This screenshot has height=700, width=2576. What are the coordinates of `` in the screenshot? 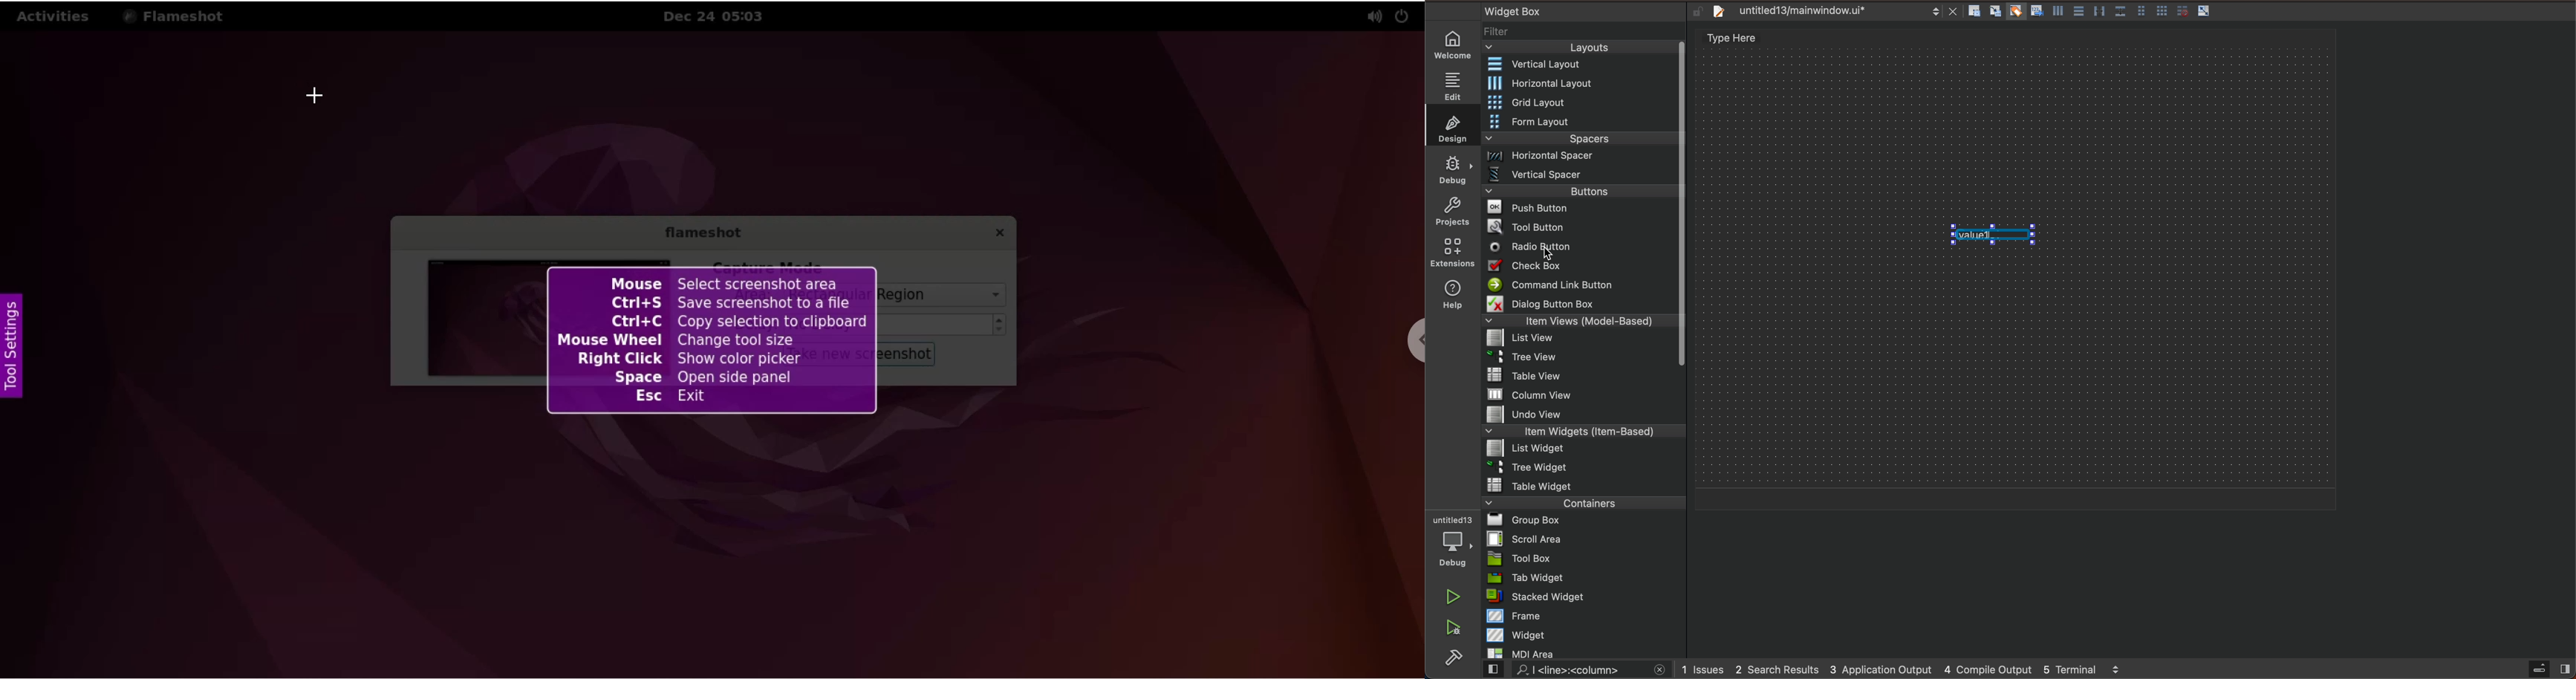 It's located at (2099, 12).